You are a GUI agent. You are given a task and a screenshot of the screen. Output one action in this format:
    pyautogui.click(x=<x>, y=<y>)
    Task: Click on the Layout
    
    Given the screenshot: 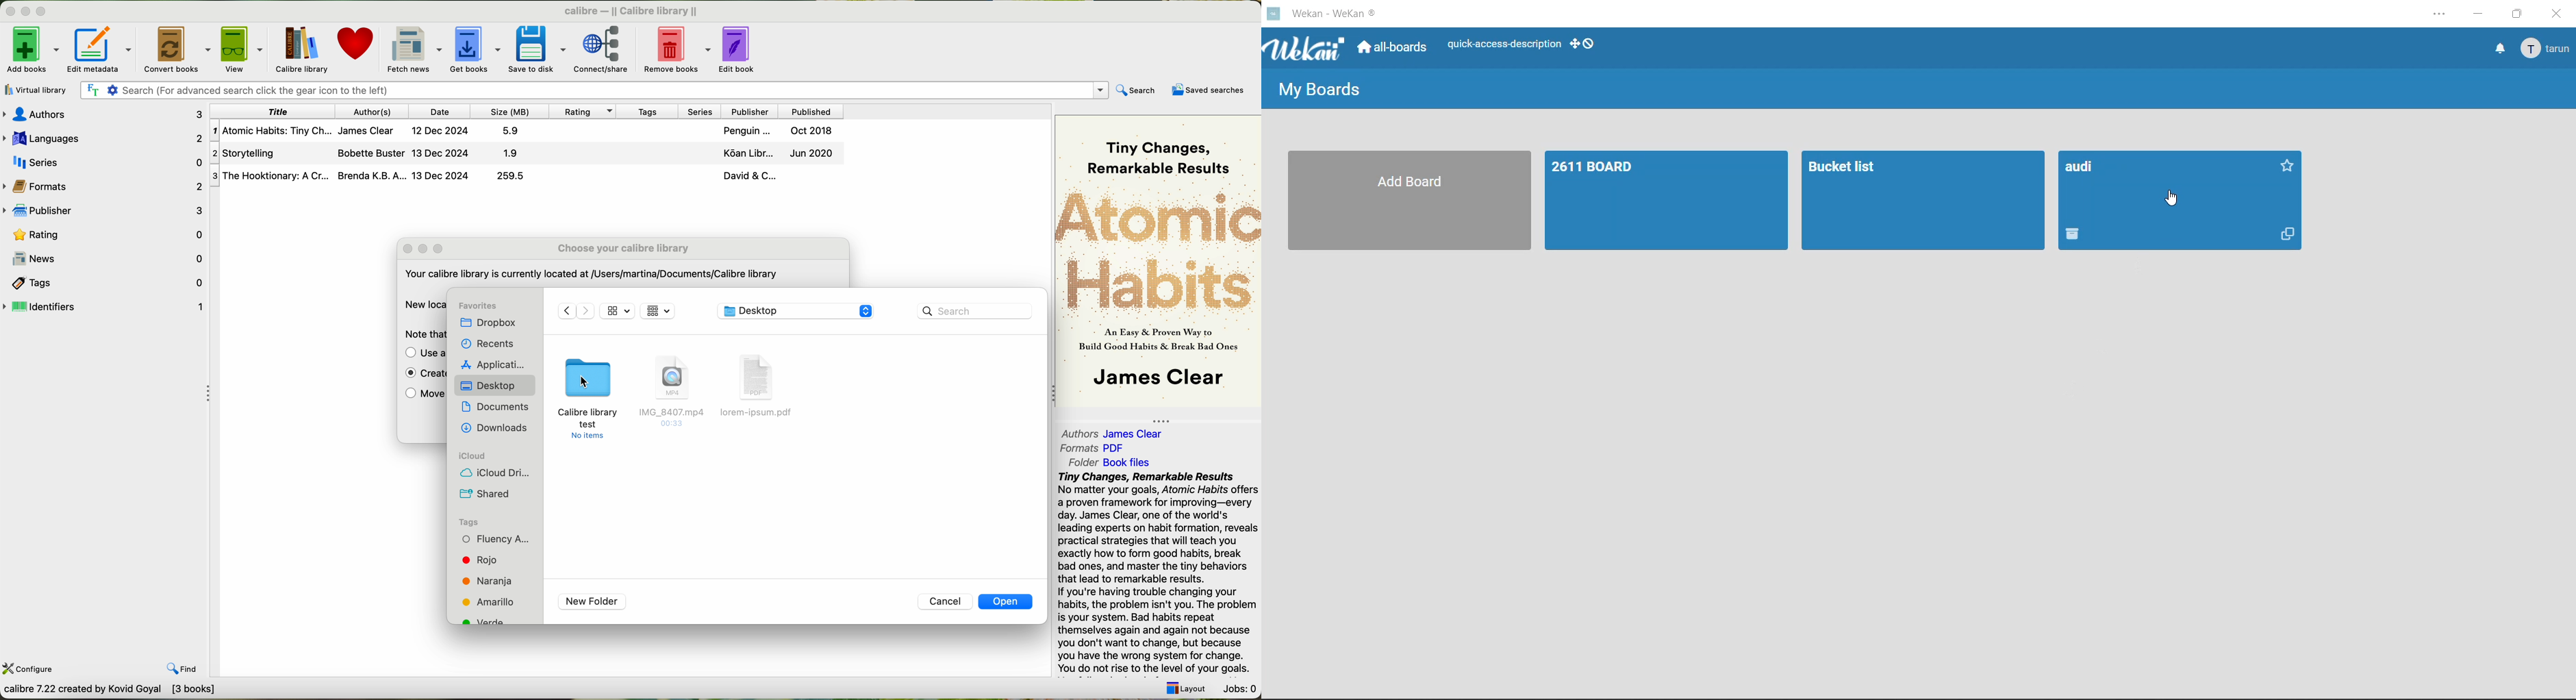 What is the action you would take?
    pyautogui.click(x=1183, y=685)
    